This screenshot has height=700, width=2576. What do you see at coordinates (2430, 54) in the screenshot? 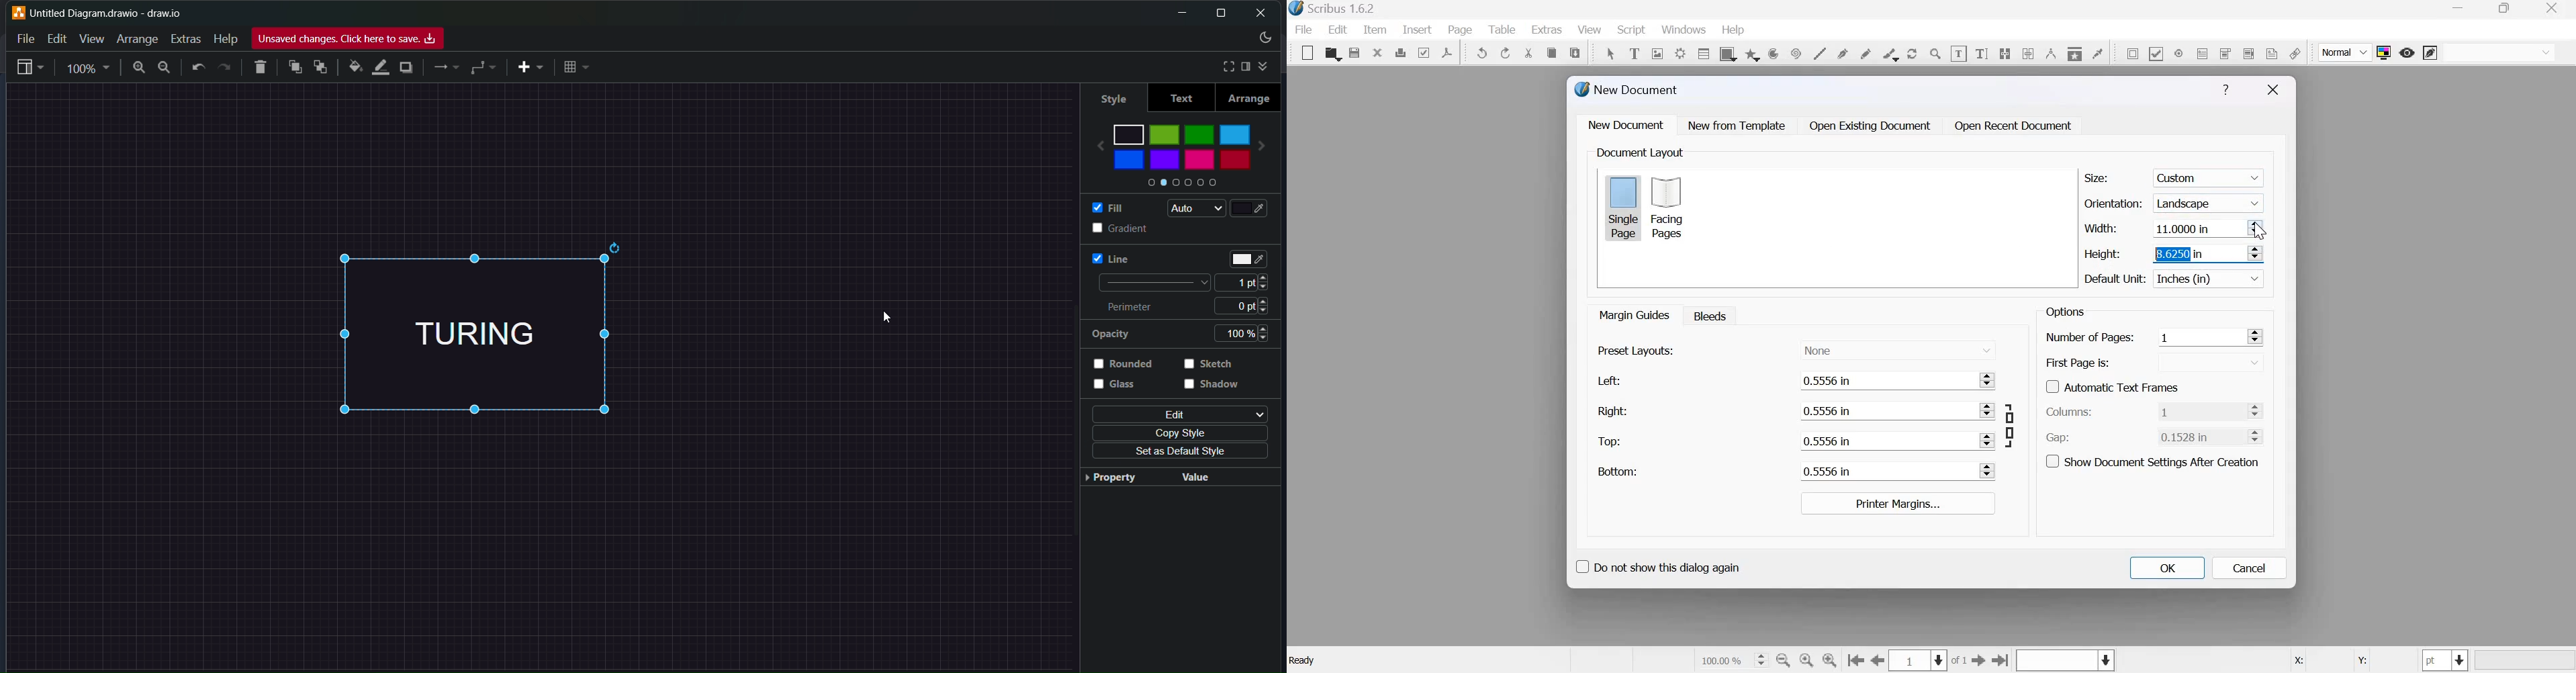
I see `edit in preview mode` at bounding box center [2430, 54].